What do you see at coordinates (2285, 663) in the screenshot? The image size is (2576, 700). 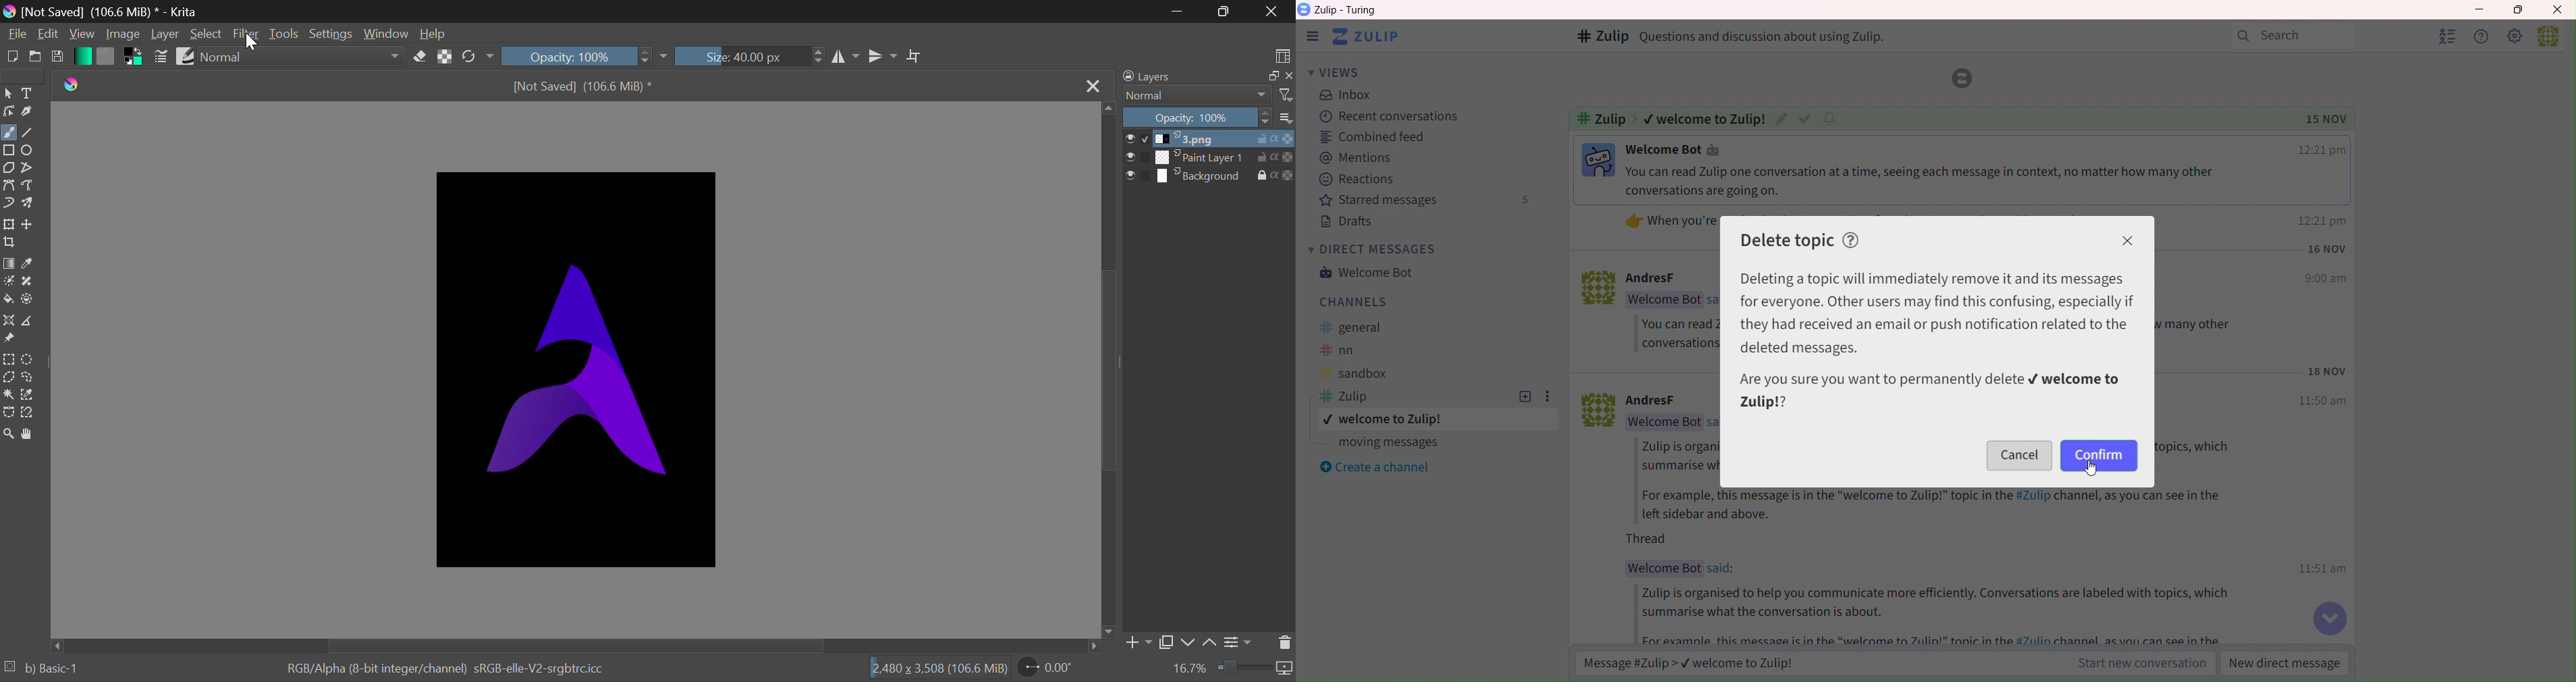 I see `New direct message` at bounding box center [2285, 663].